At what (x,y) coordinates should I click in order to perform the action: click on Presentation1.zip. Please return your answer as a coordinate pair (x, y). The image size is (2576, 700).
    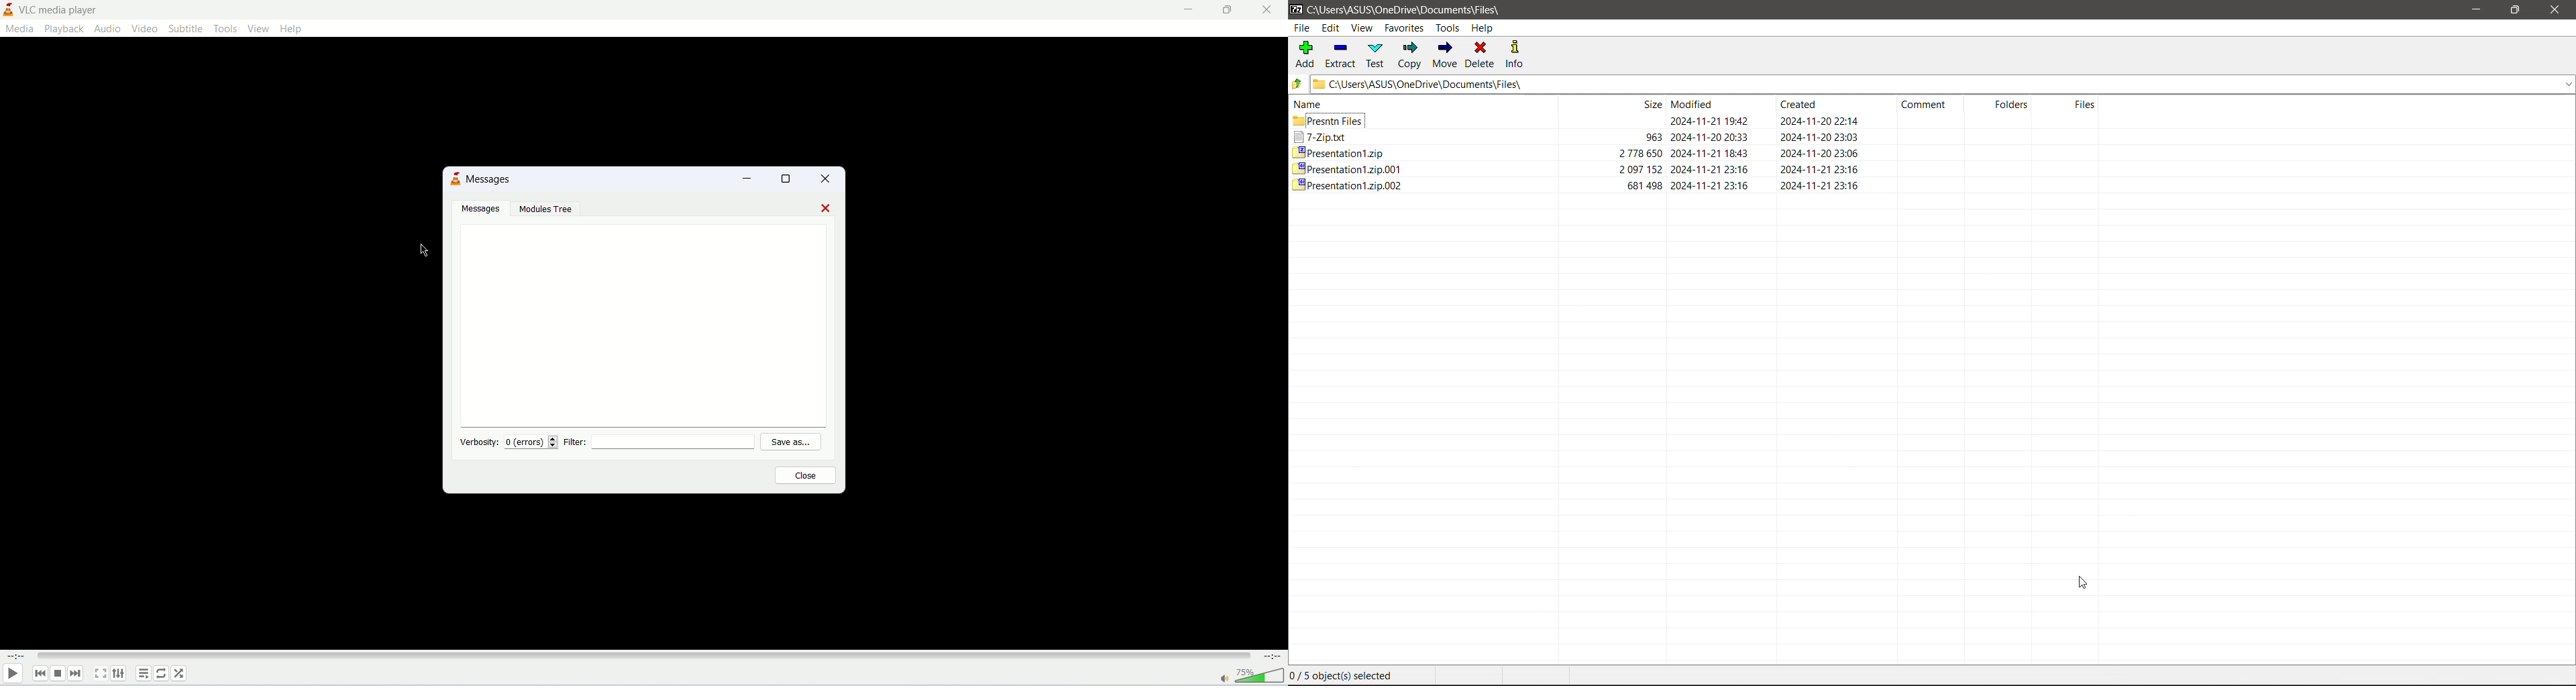
    Looking at the image, I should click on (1340, 151).